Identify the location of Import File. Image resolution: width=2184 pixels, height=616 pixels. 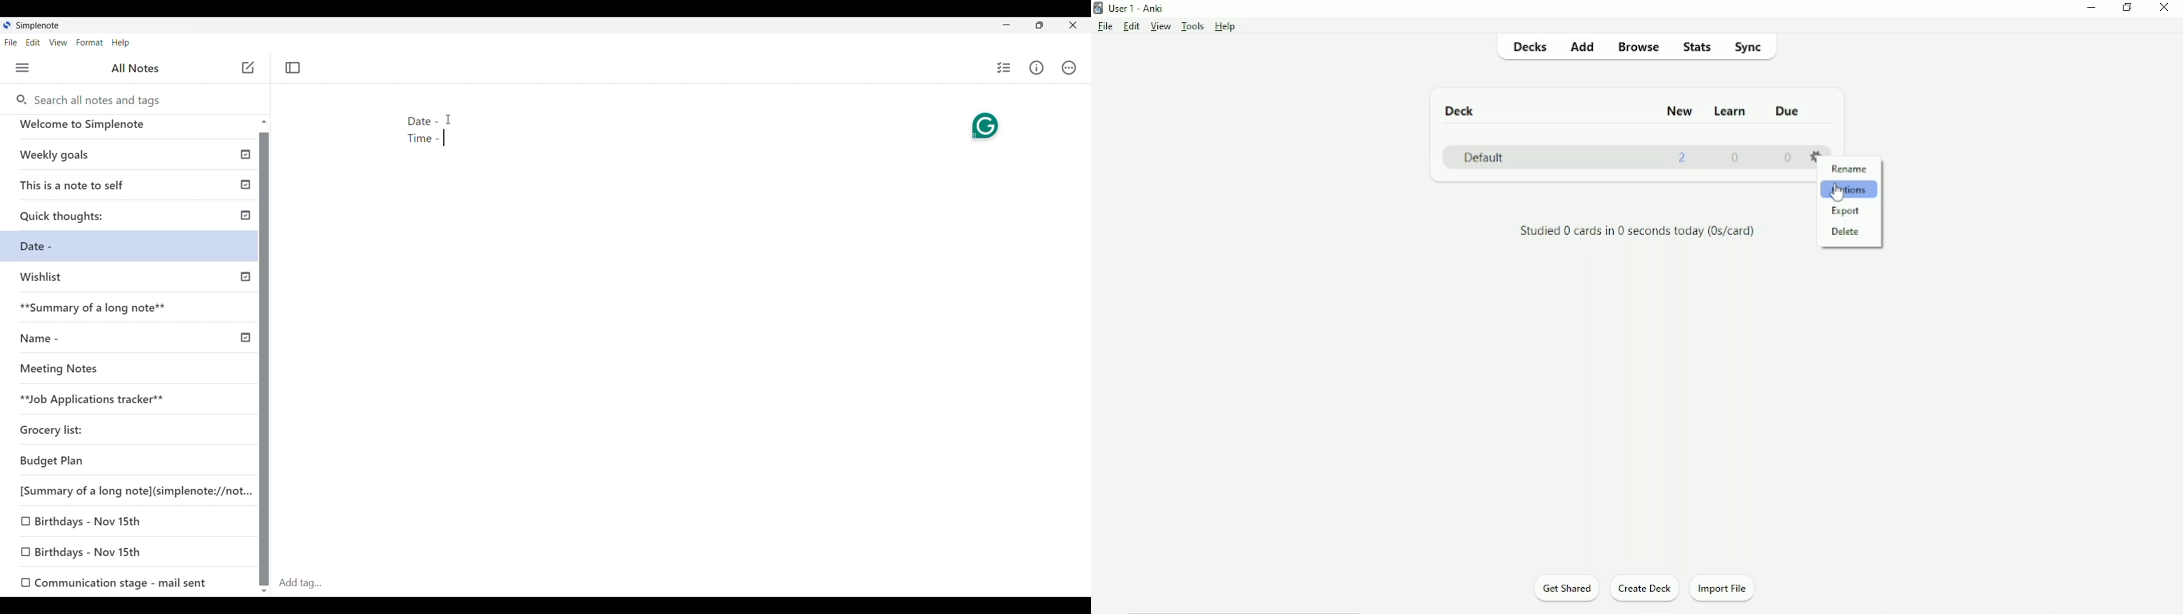
(1731, 587).